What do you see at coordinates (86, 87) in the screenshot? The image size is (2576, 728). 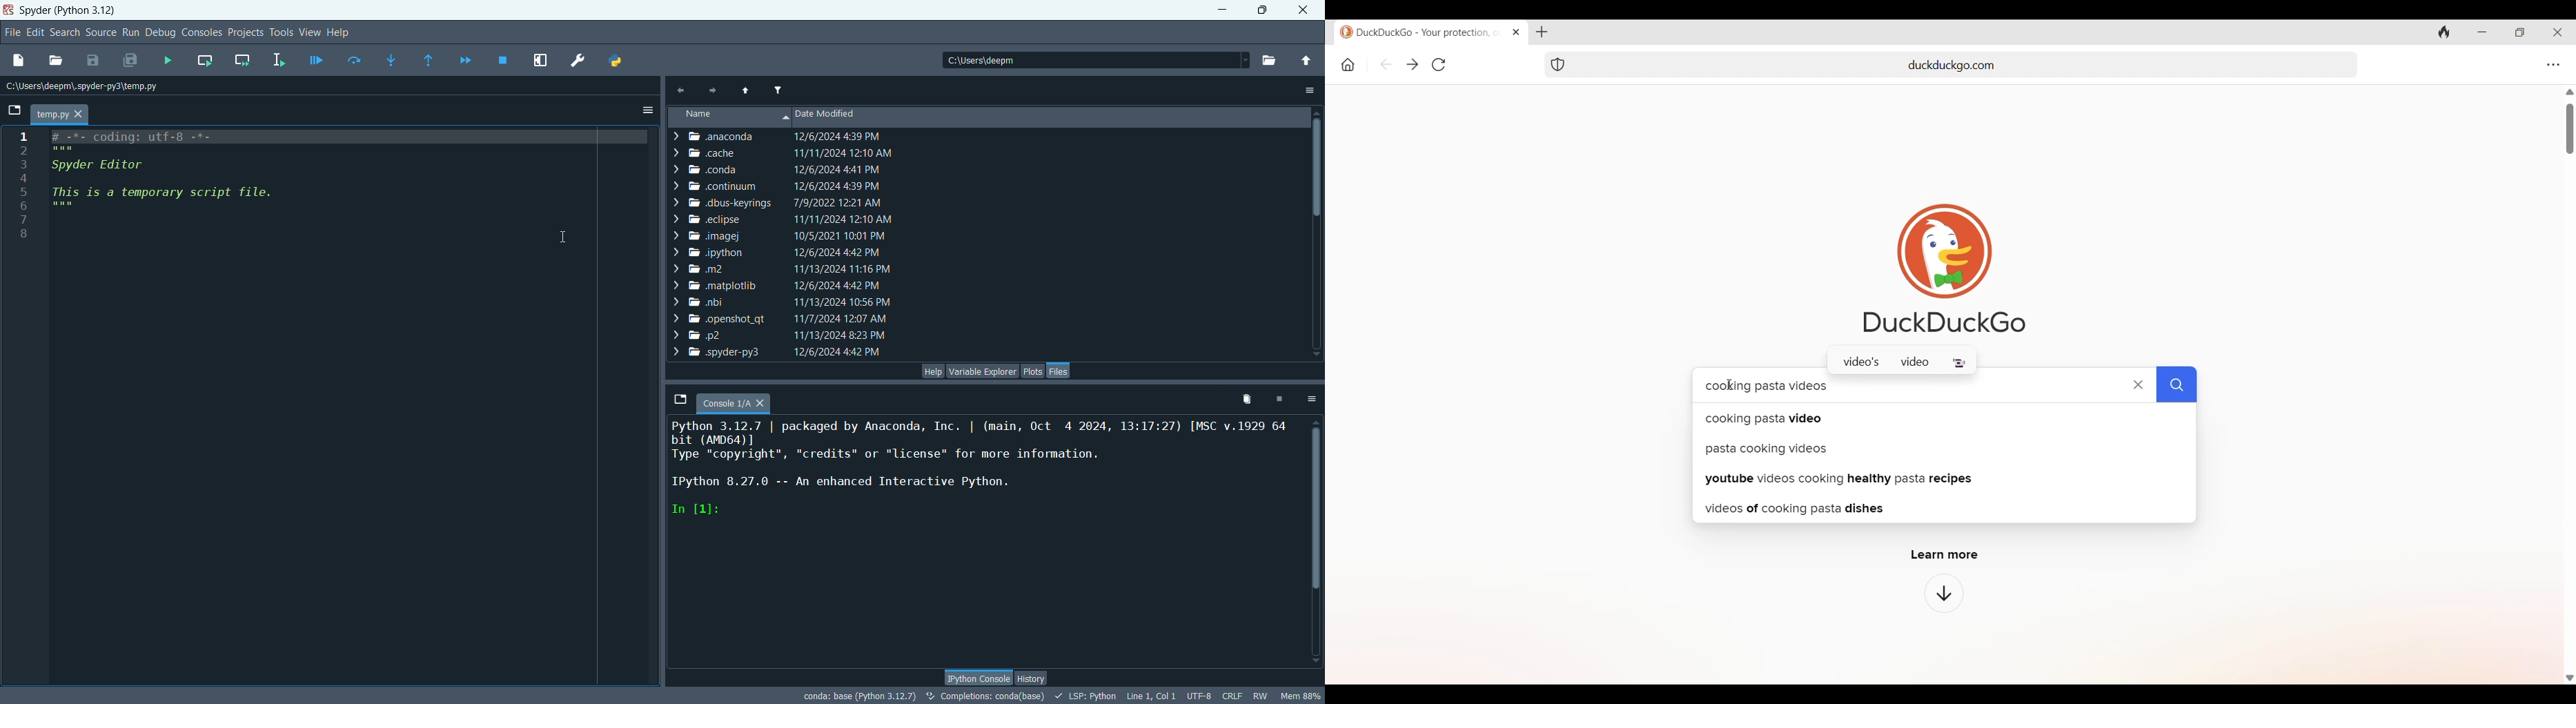 I see `storage location` at bounding box center [86, 87].